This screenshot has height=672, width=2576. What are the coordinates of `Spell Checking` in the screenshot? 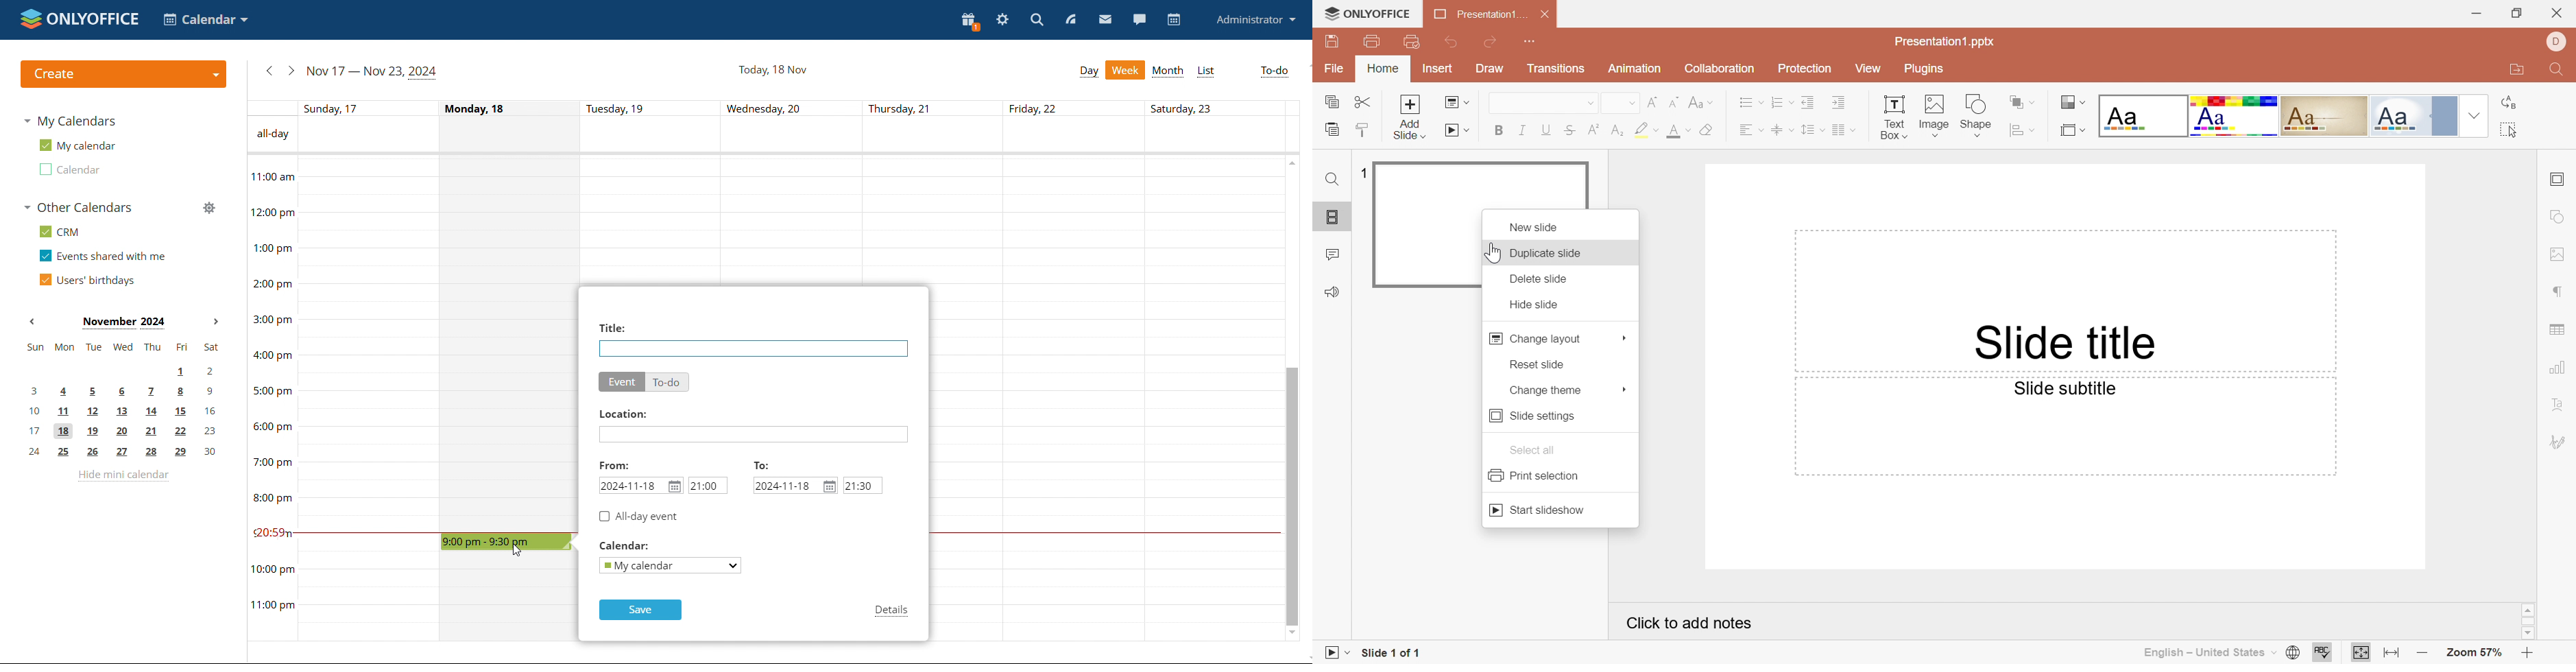 It's located at (2323, 655).